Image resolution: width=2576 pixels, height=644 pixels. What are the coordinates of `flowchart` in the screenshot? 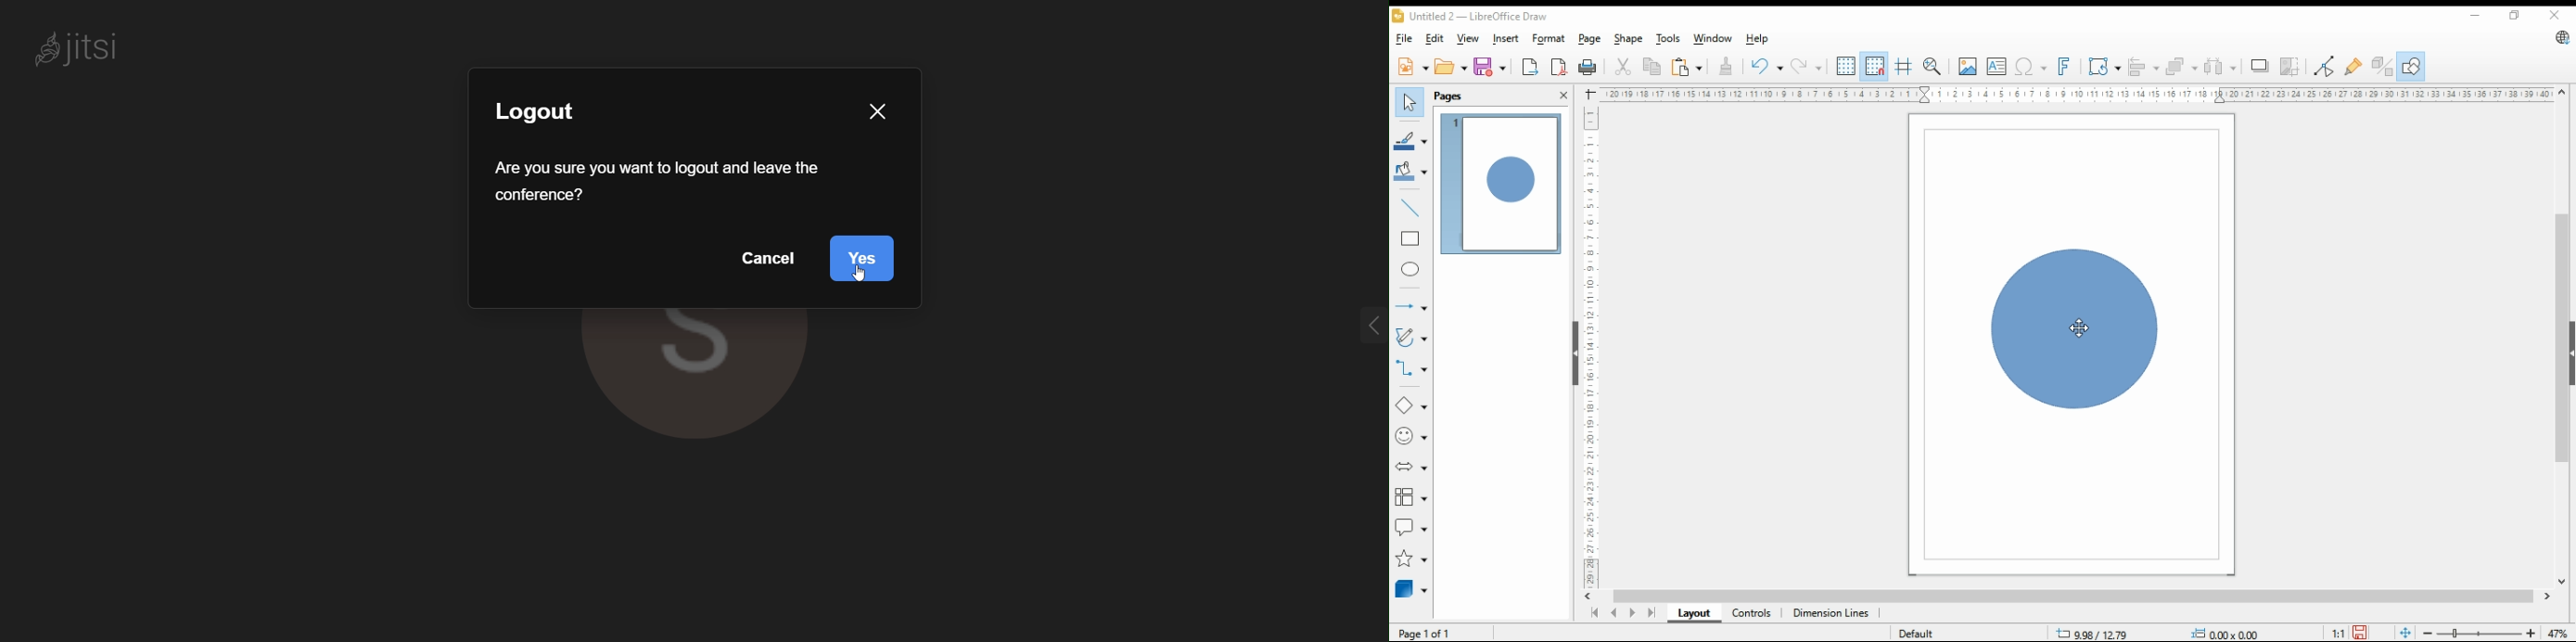 It's located at (1410, 497).